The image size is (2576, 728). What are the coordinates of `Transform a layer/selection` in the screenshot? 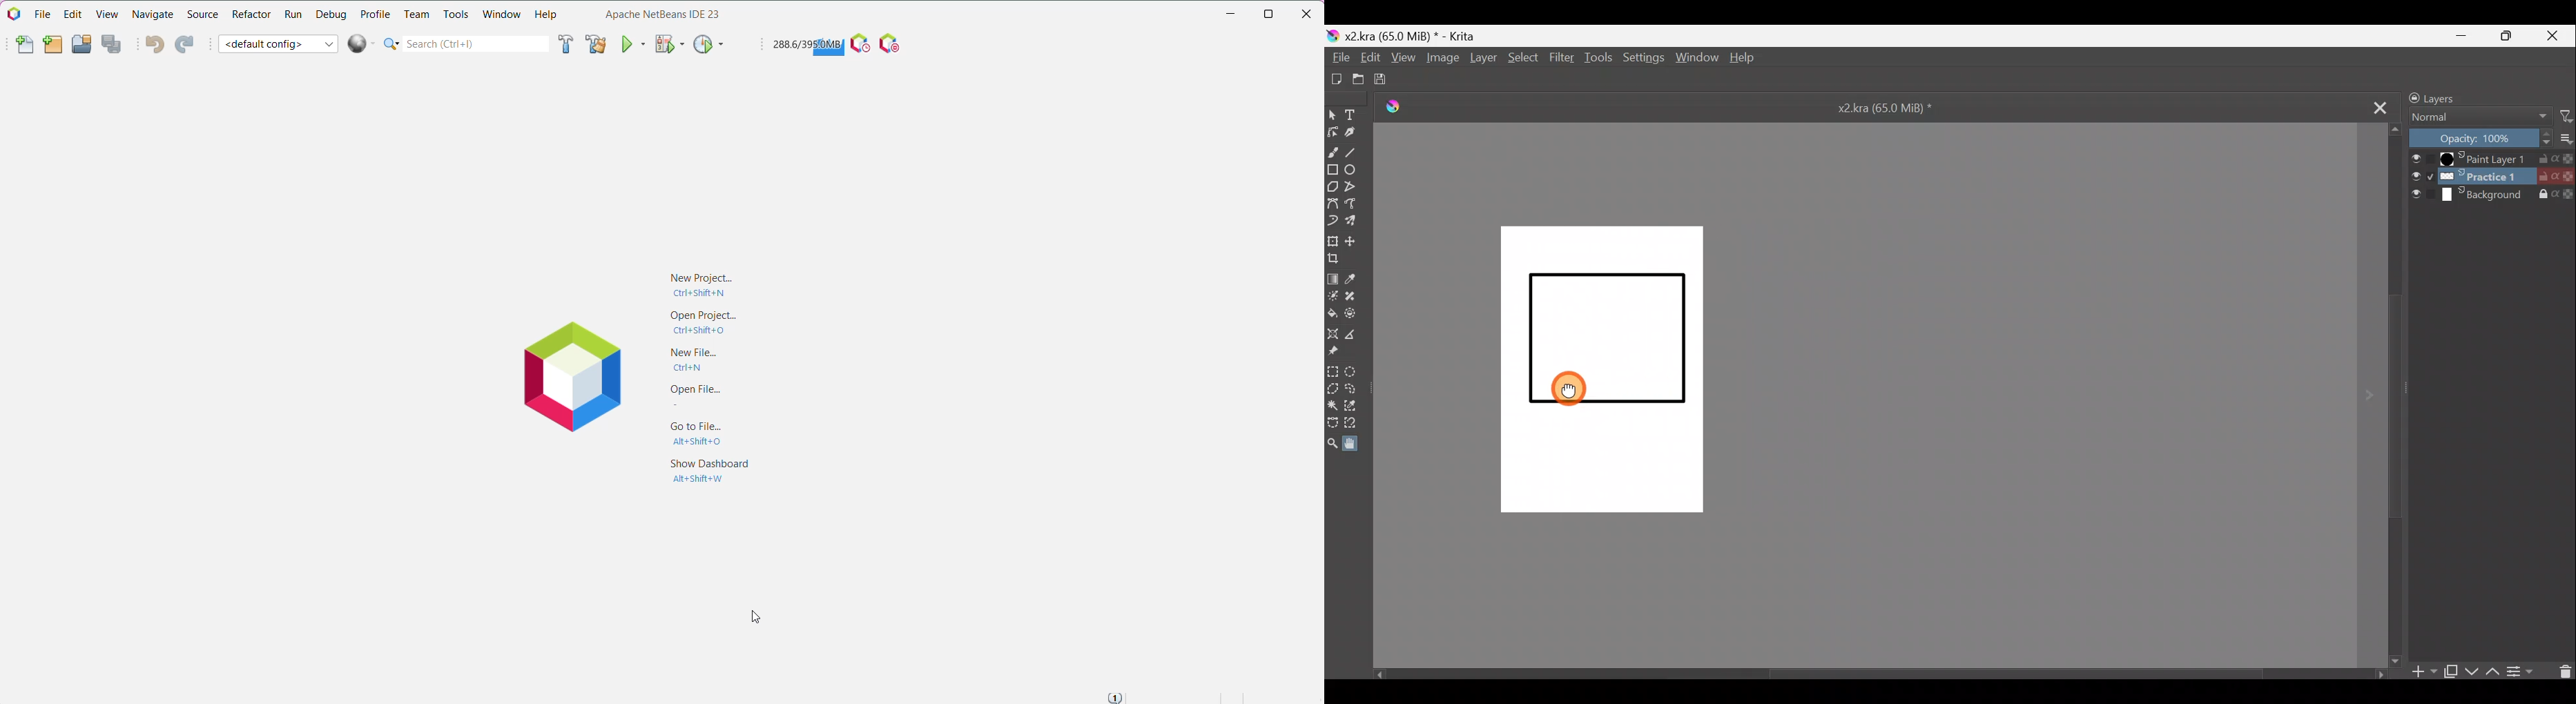 It's located at (1332, 240).